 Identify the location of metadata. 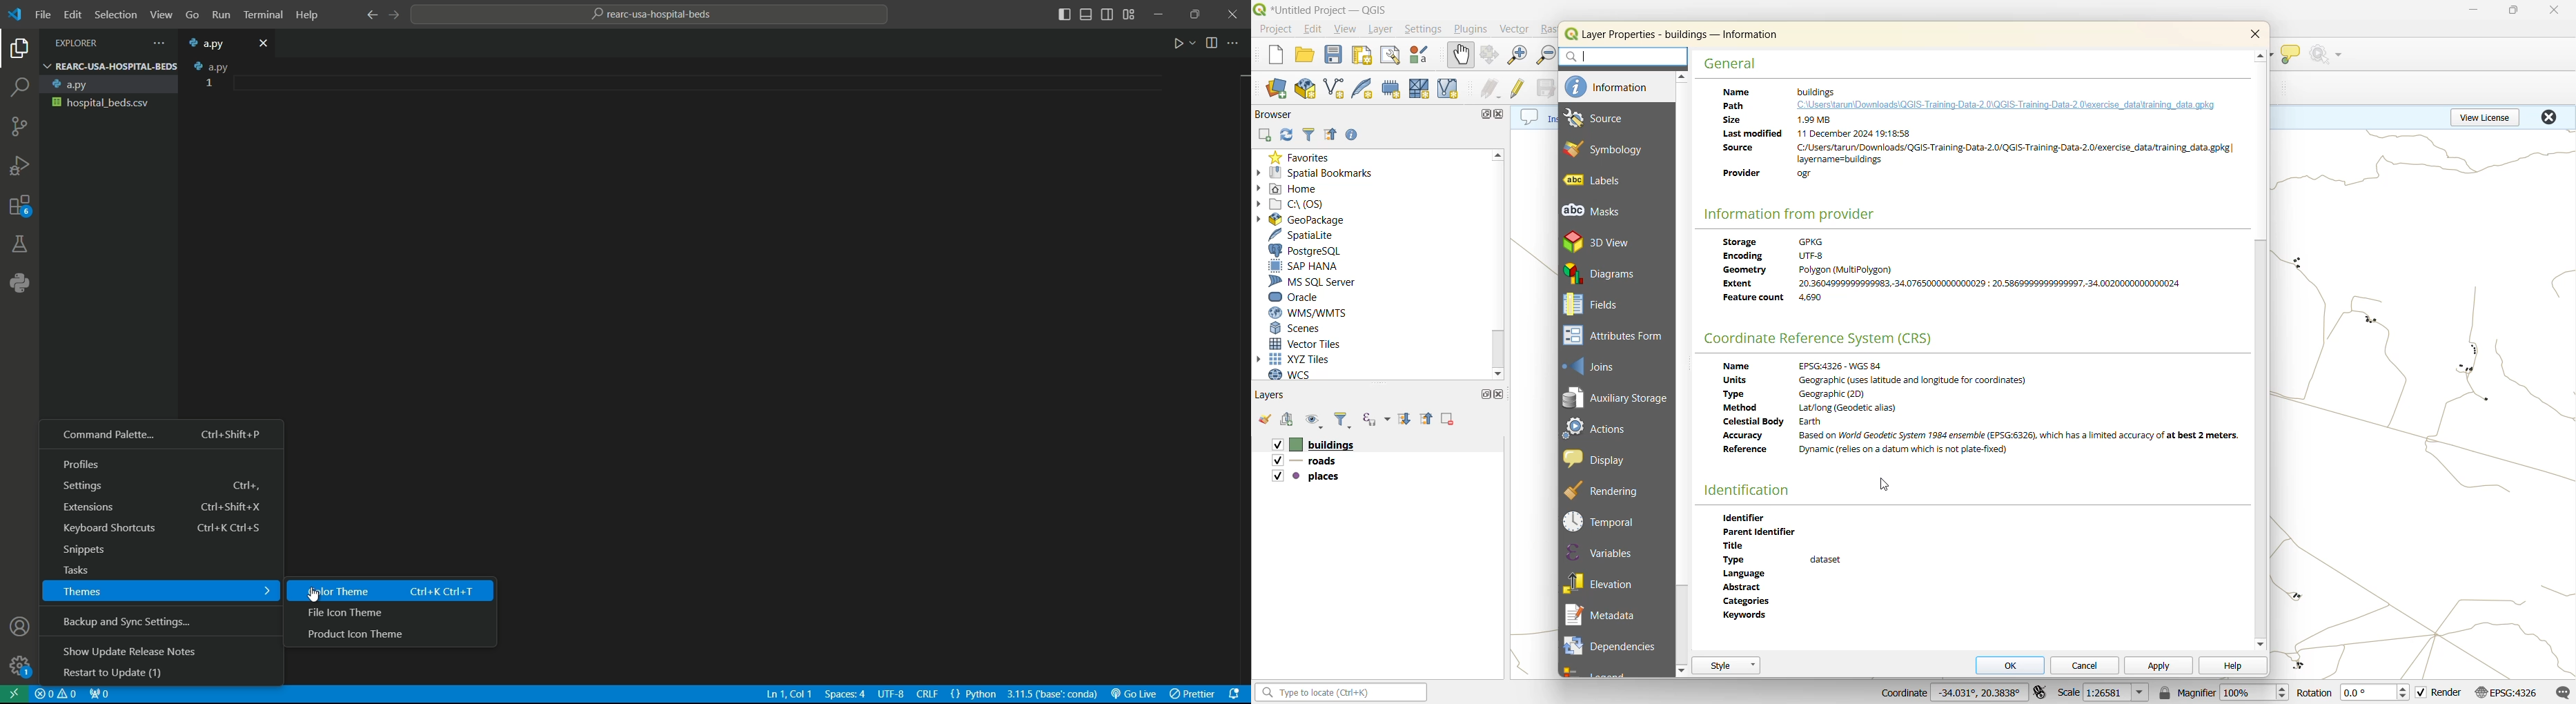
(1978, 416).